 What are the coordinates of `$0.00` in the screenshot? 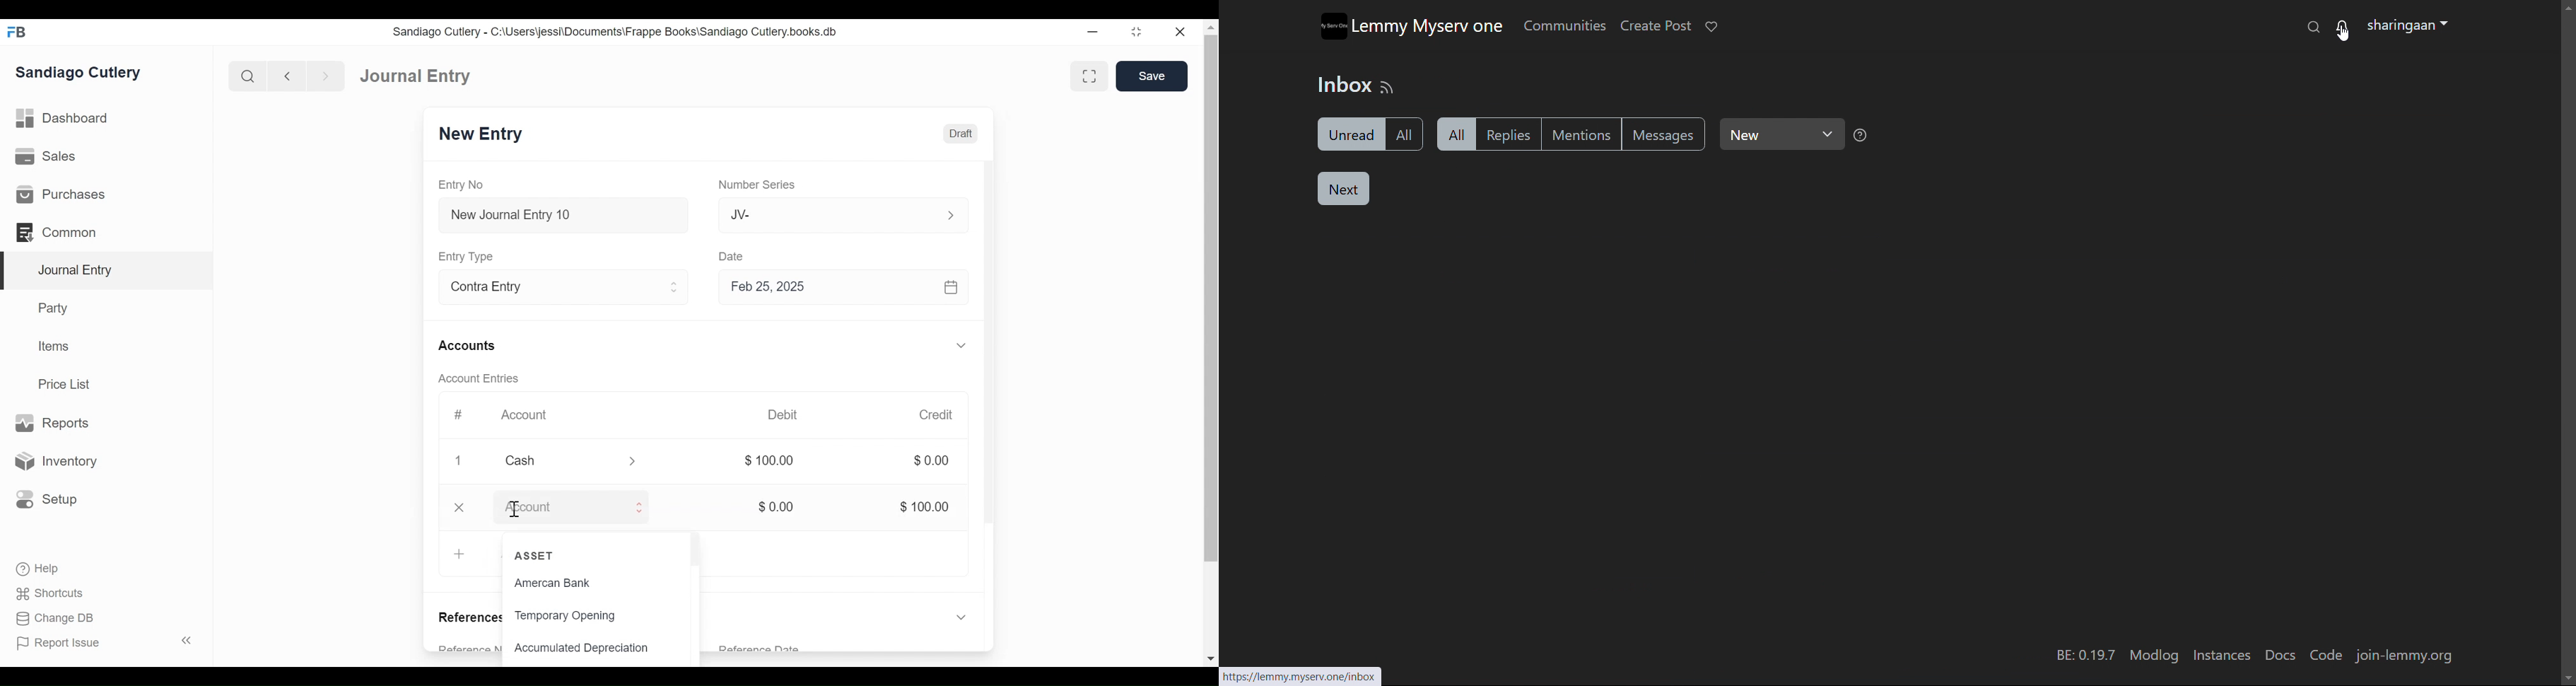 It's located at (931, 462).